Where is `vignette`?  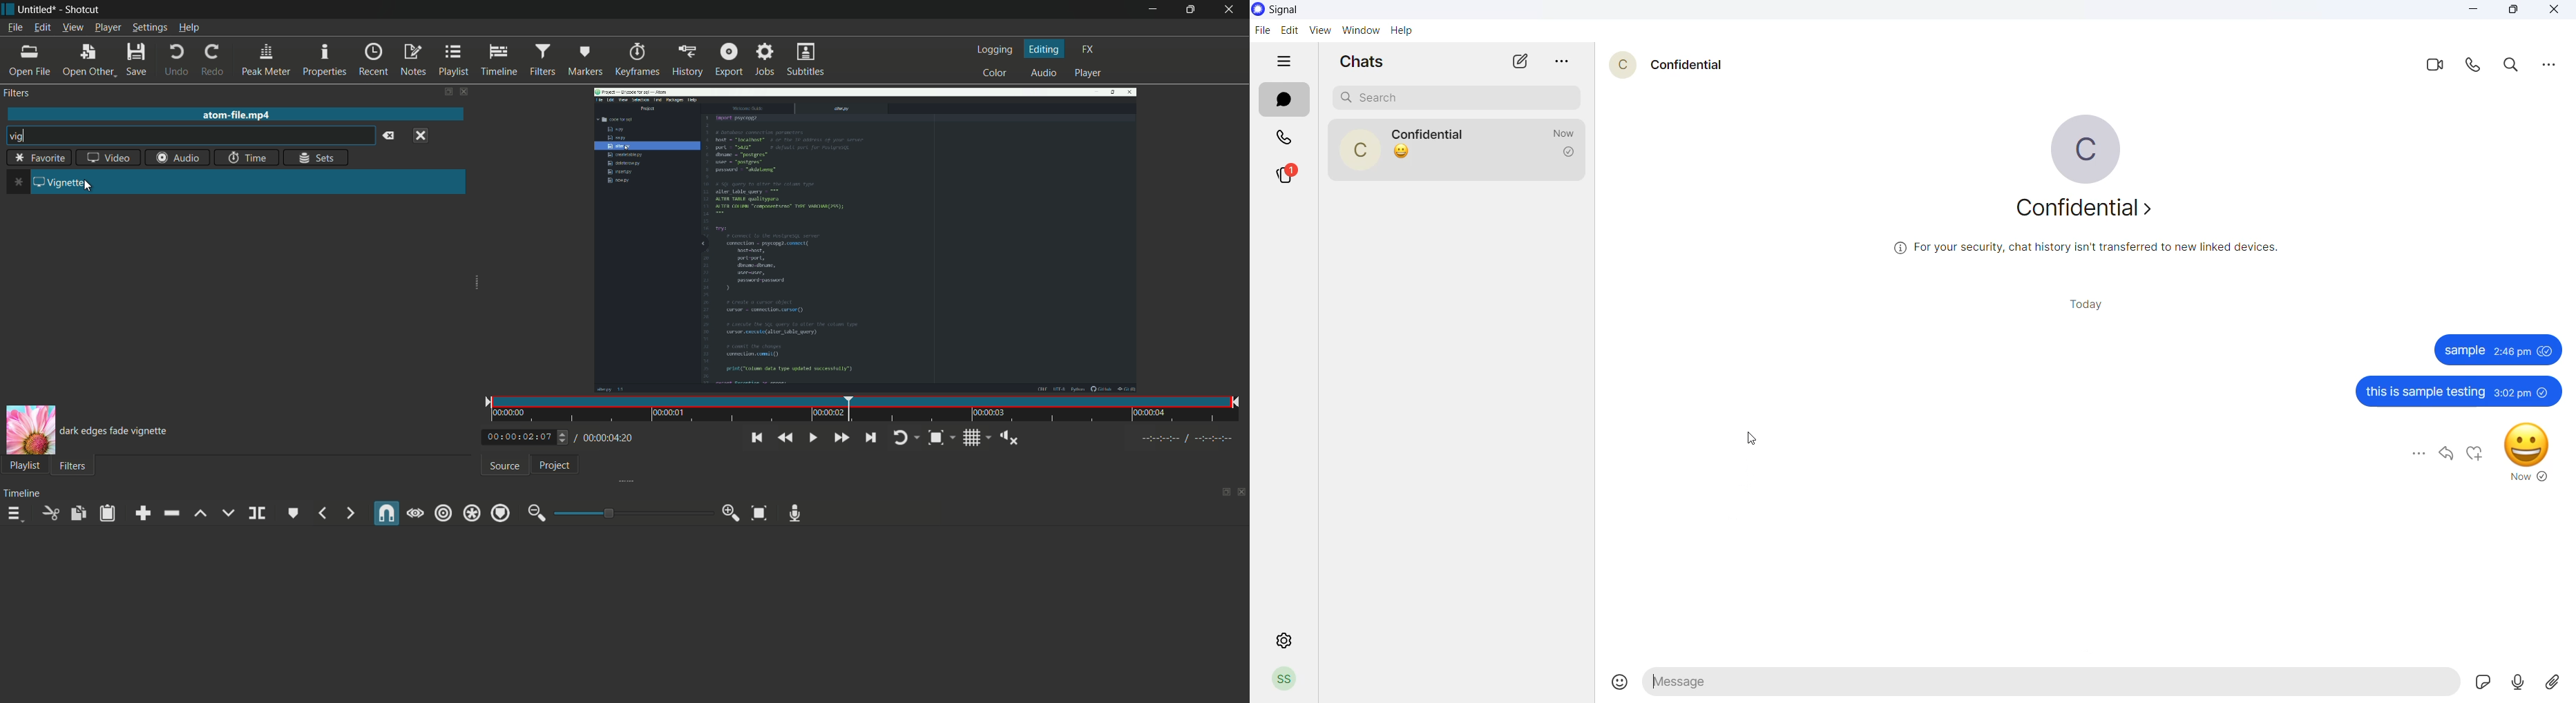 vignette is located at coordinates (66, 181).